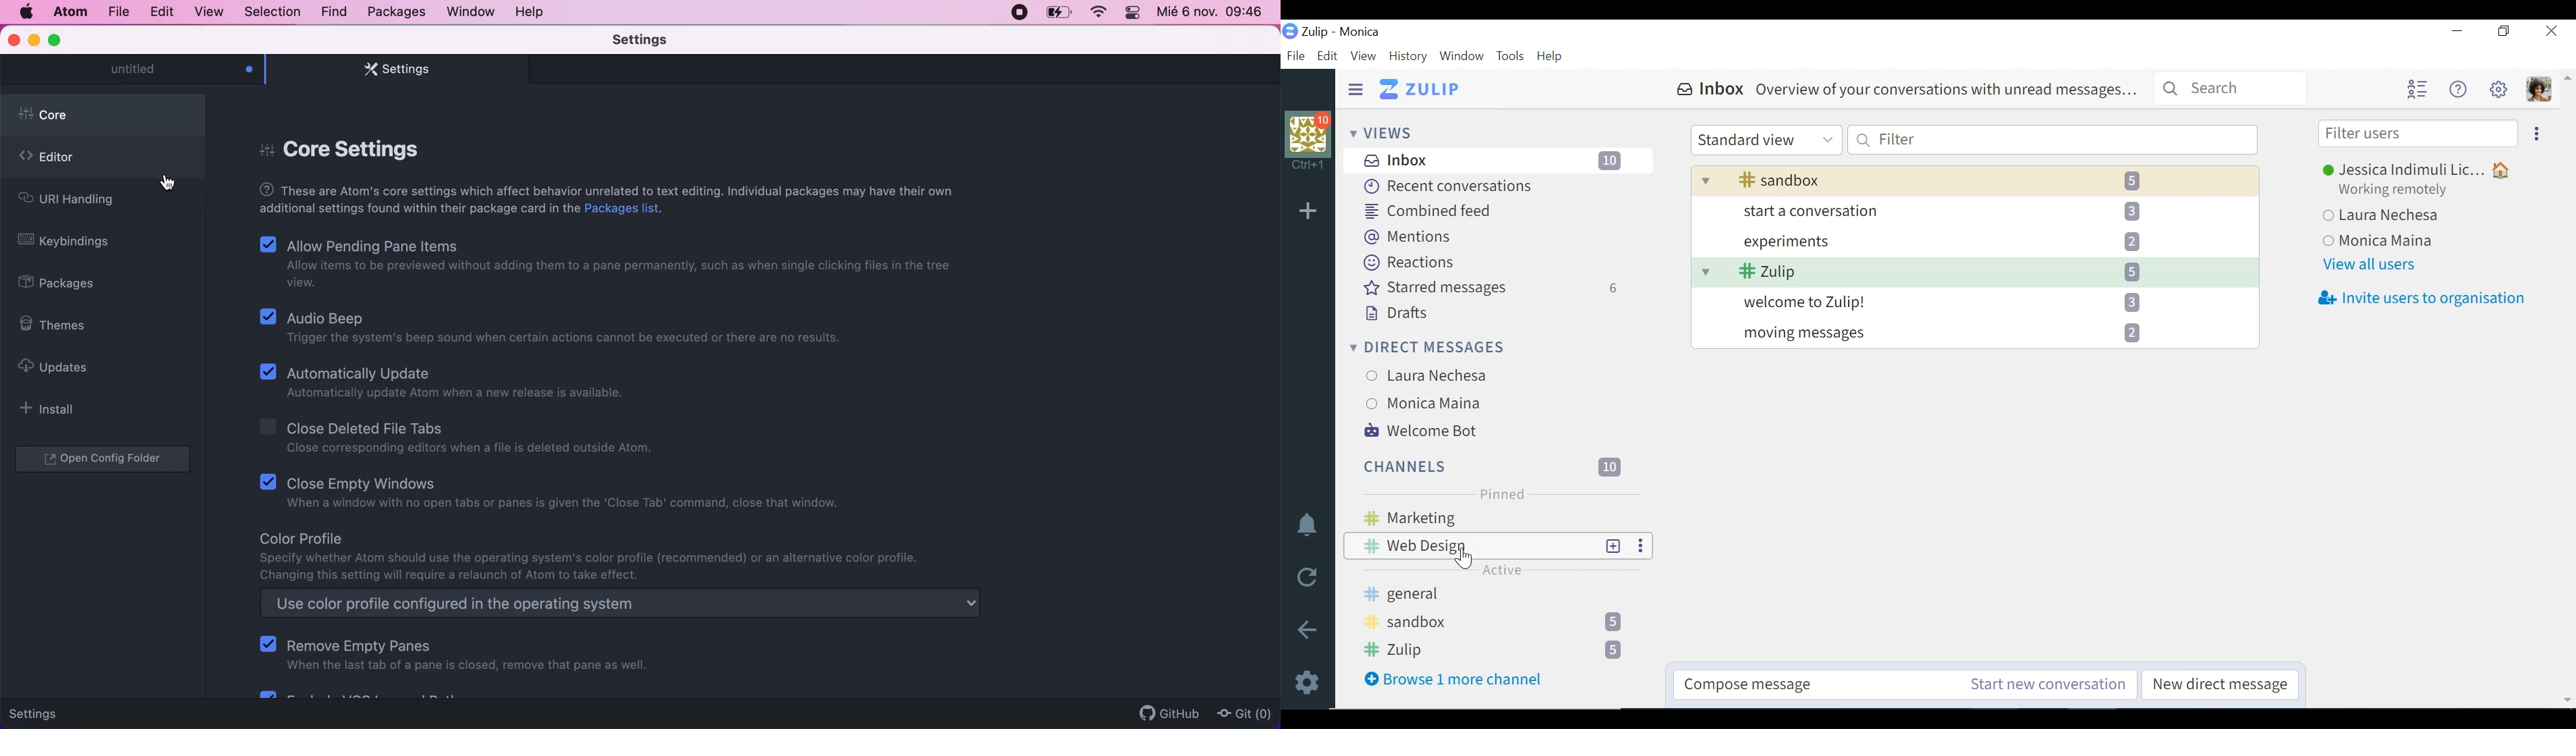  What do you see at coordinates (56, 39) in the screenshot?
I see `maximize` at bounding box center [56, 39].